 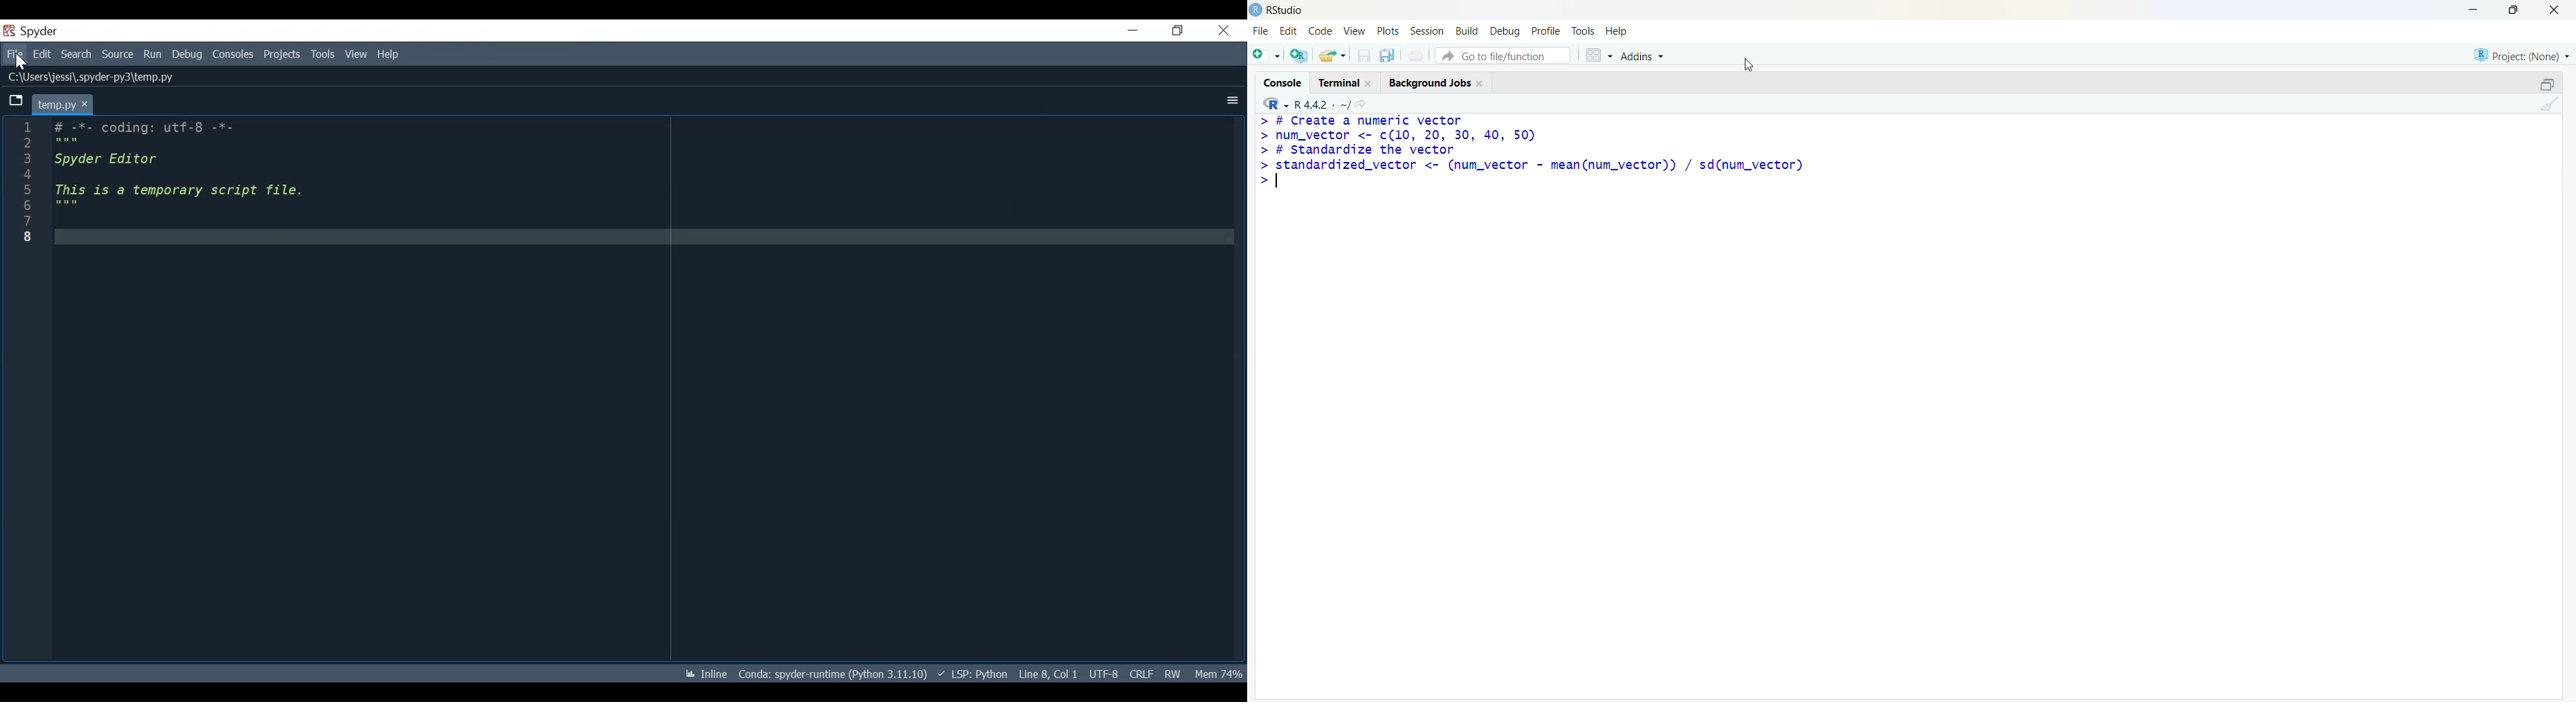 What do you see at coordinates (1503, 55) in the screenshot?
I see `go to file/function` at bounding box center [1503, 55].